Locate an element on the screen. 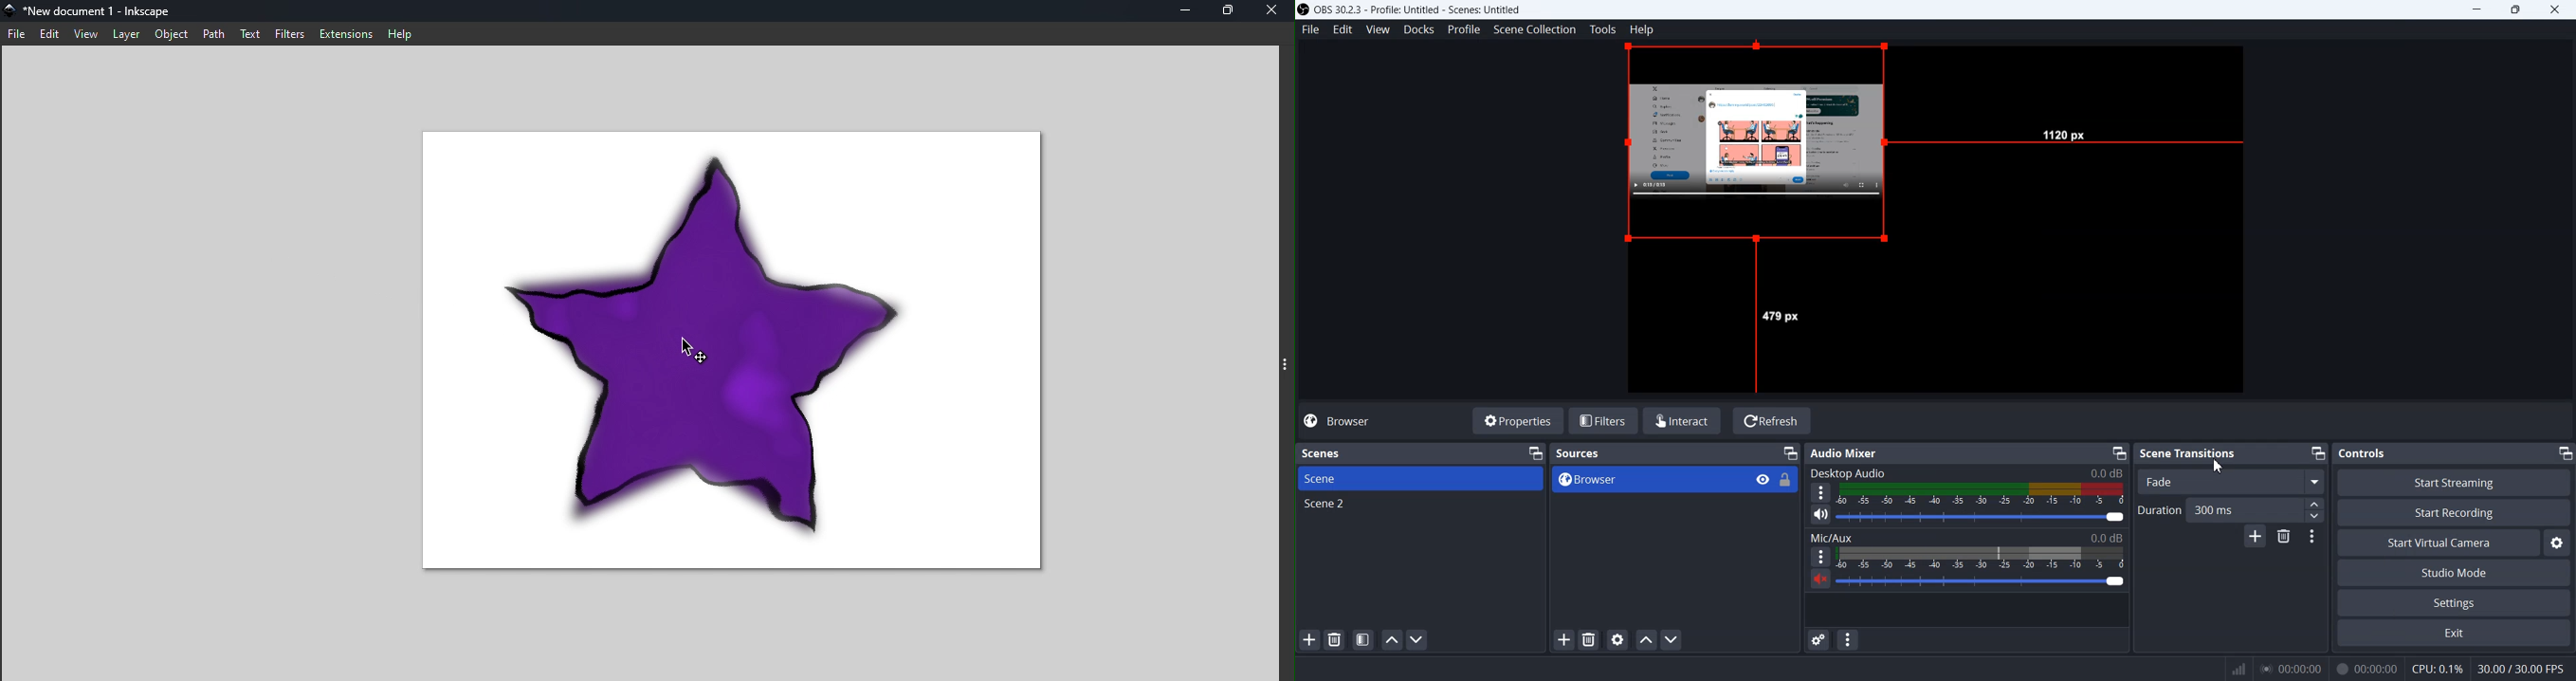 The width and height of the screenshot is (2576, 700). Minimize is located at coordinates (2474, 10).